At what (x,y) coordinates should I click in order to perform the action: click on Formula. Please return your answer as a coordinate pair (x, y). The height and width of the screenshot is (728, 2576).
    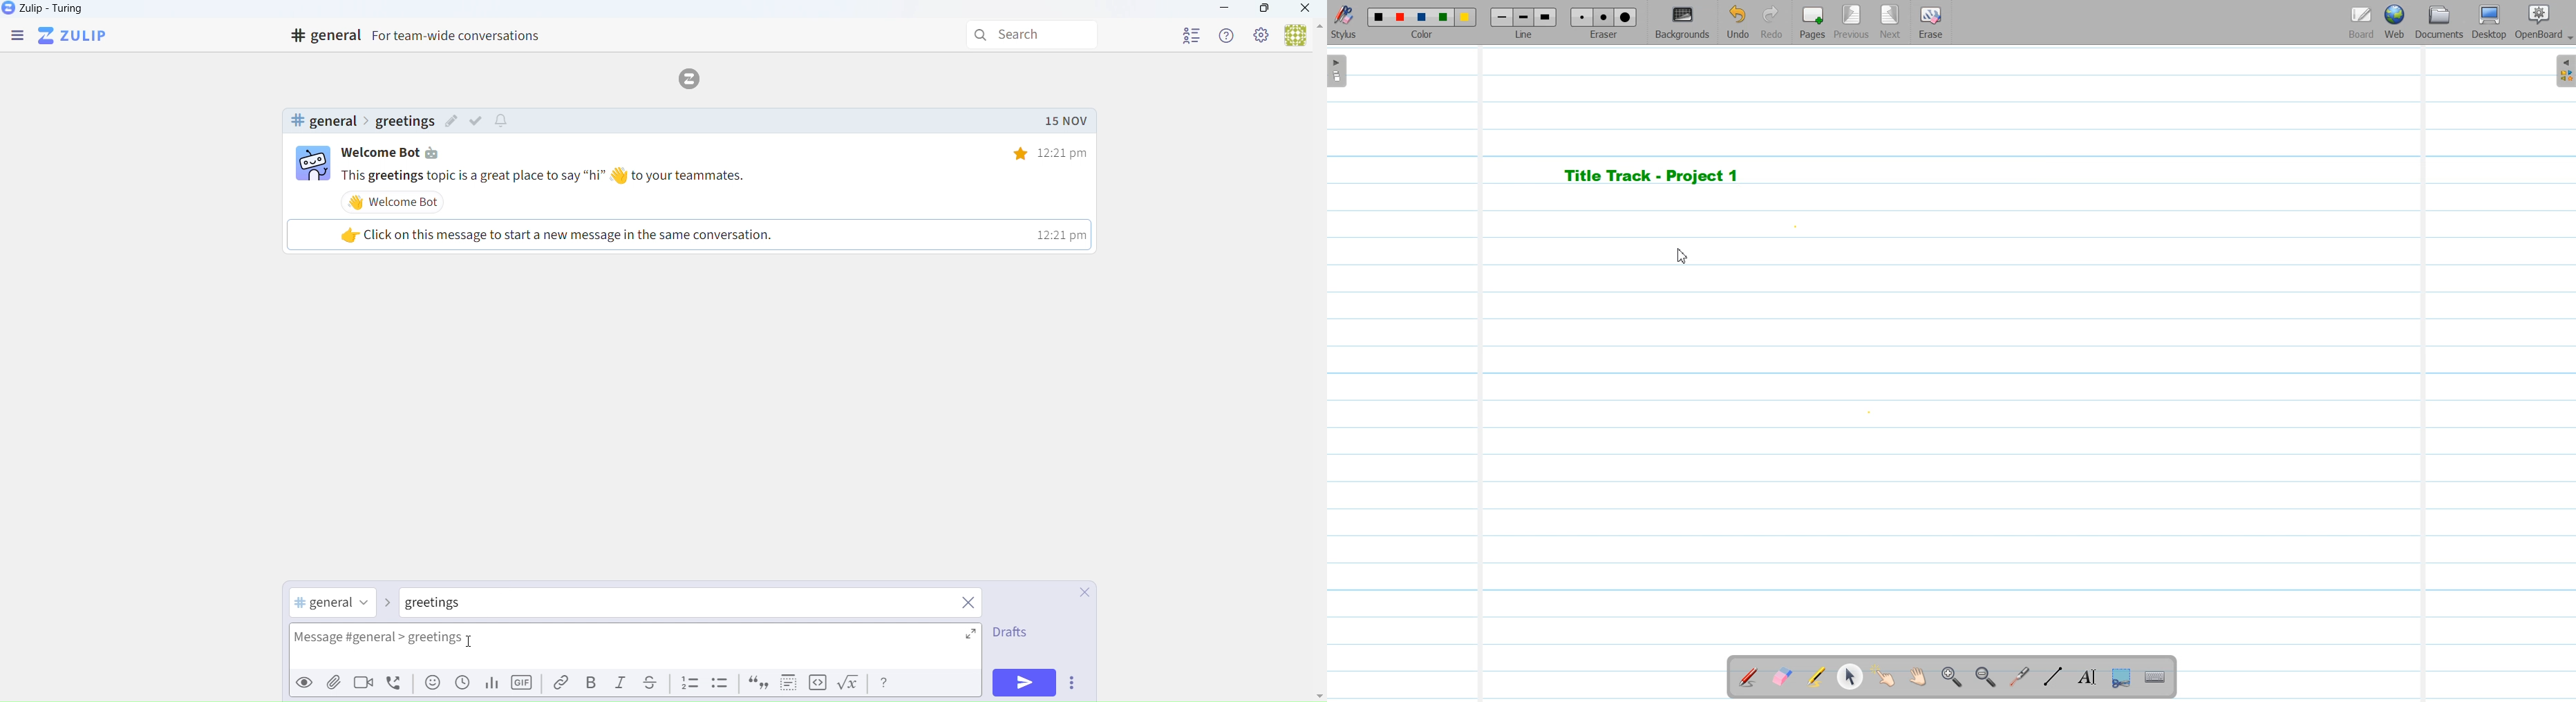
    Looking at the image, I should click on (852, 685).